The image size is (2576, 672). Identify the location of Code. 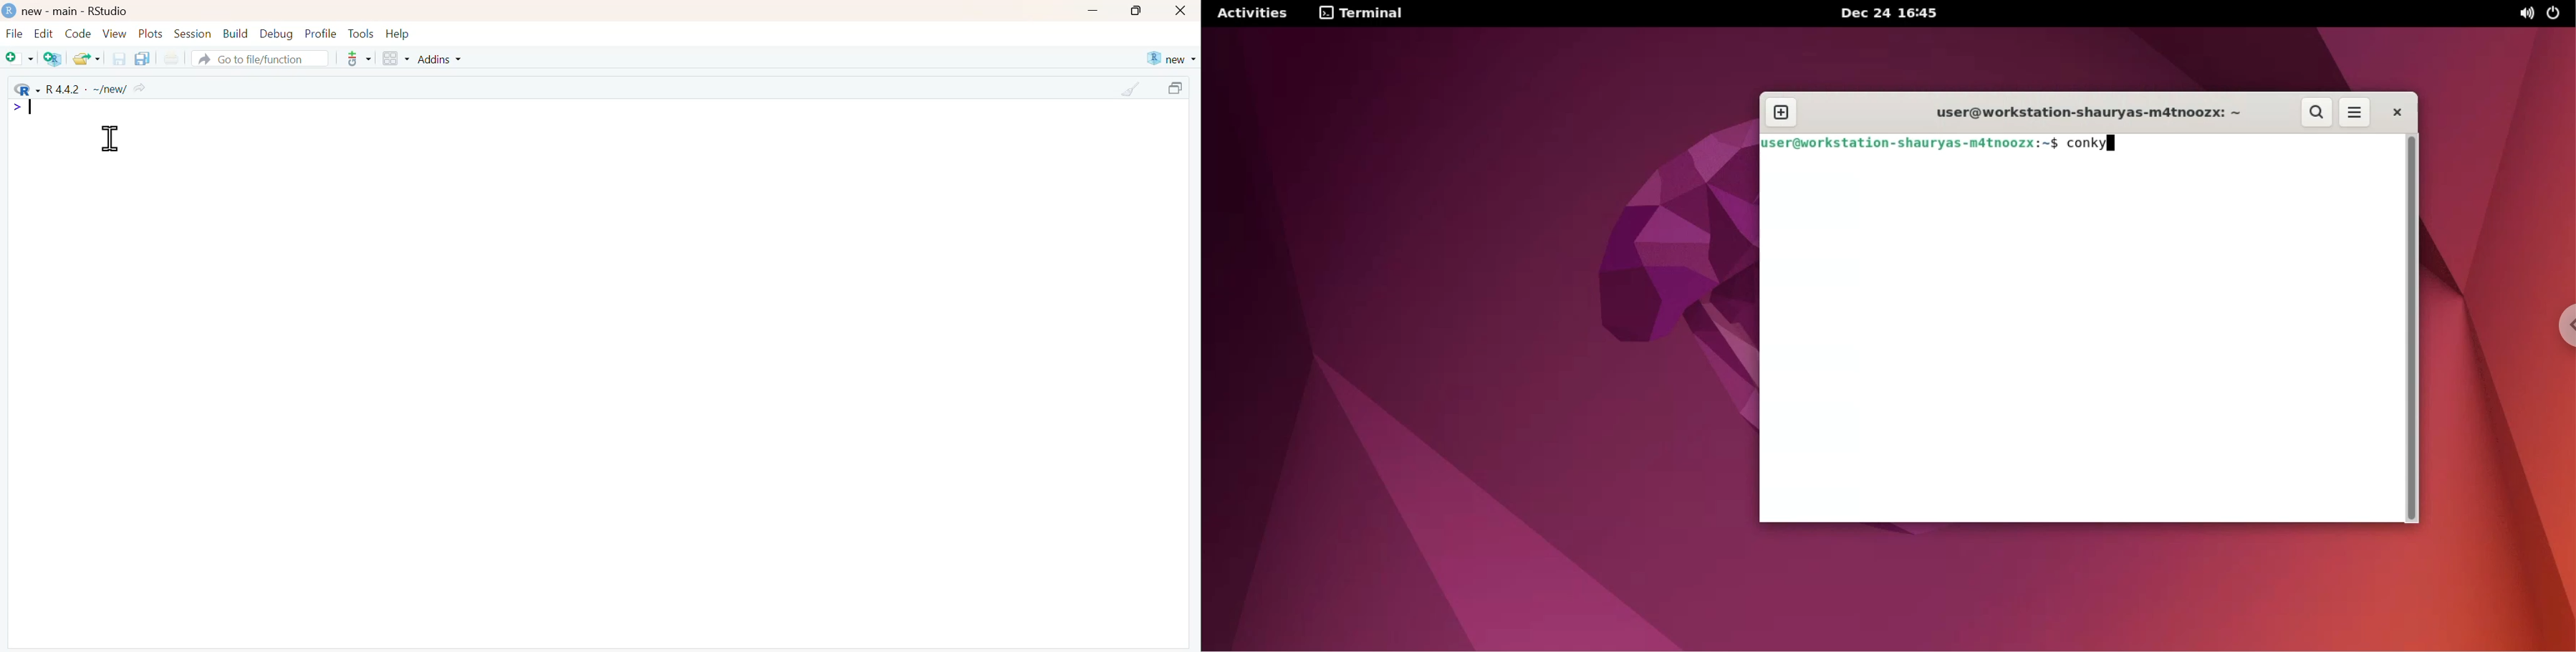
(76, 33).